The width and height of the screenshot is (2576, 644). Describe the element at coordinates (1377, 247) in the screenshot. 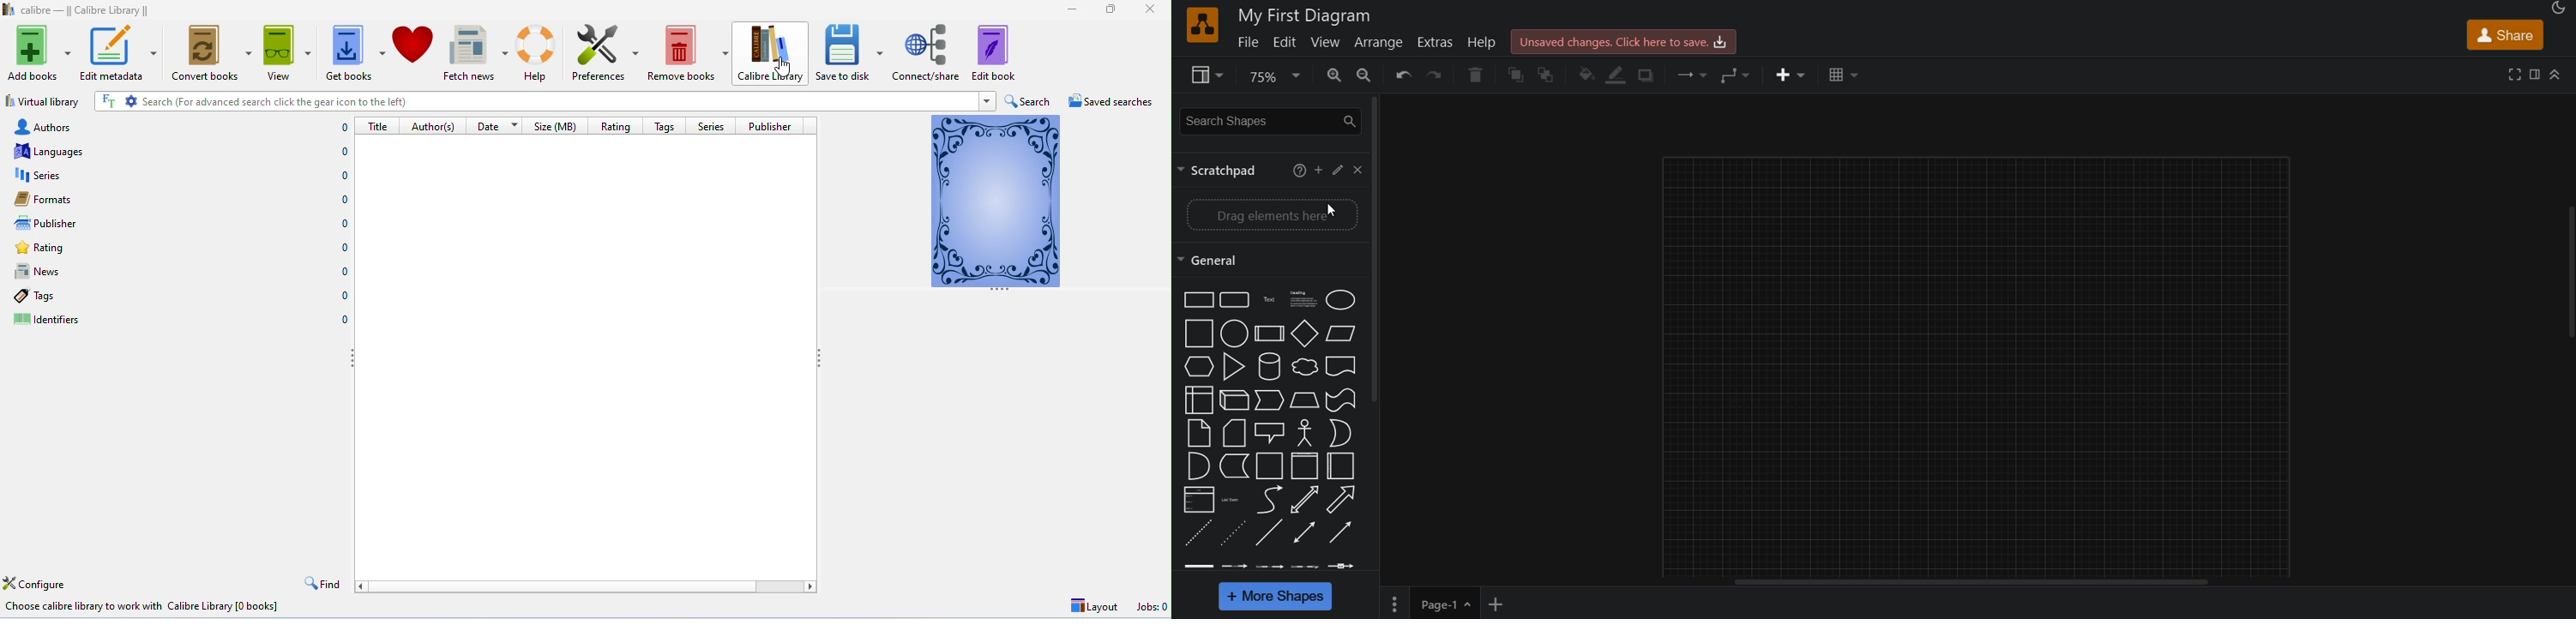

I see `vertical scroll bar` at that location.